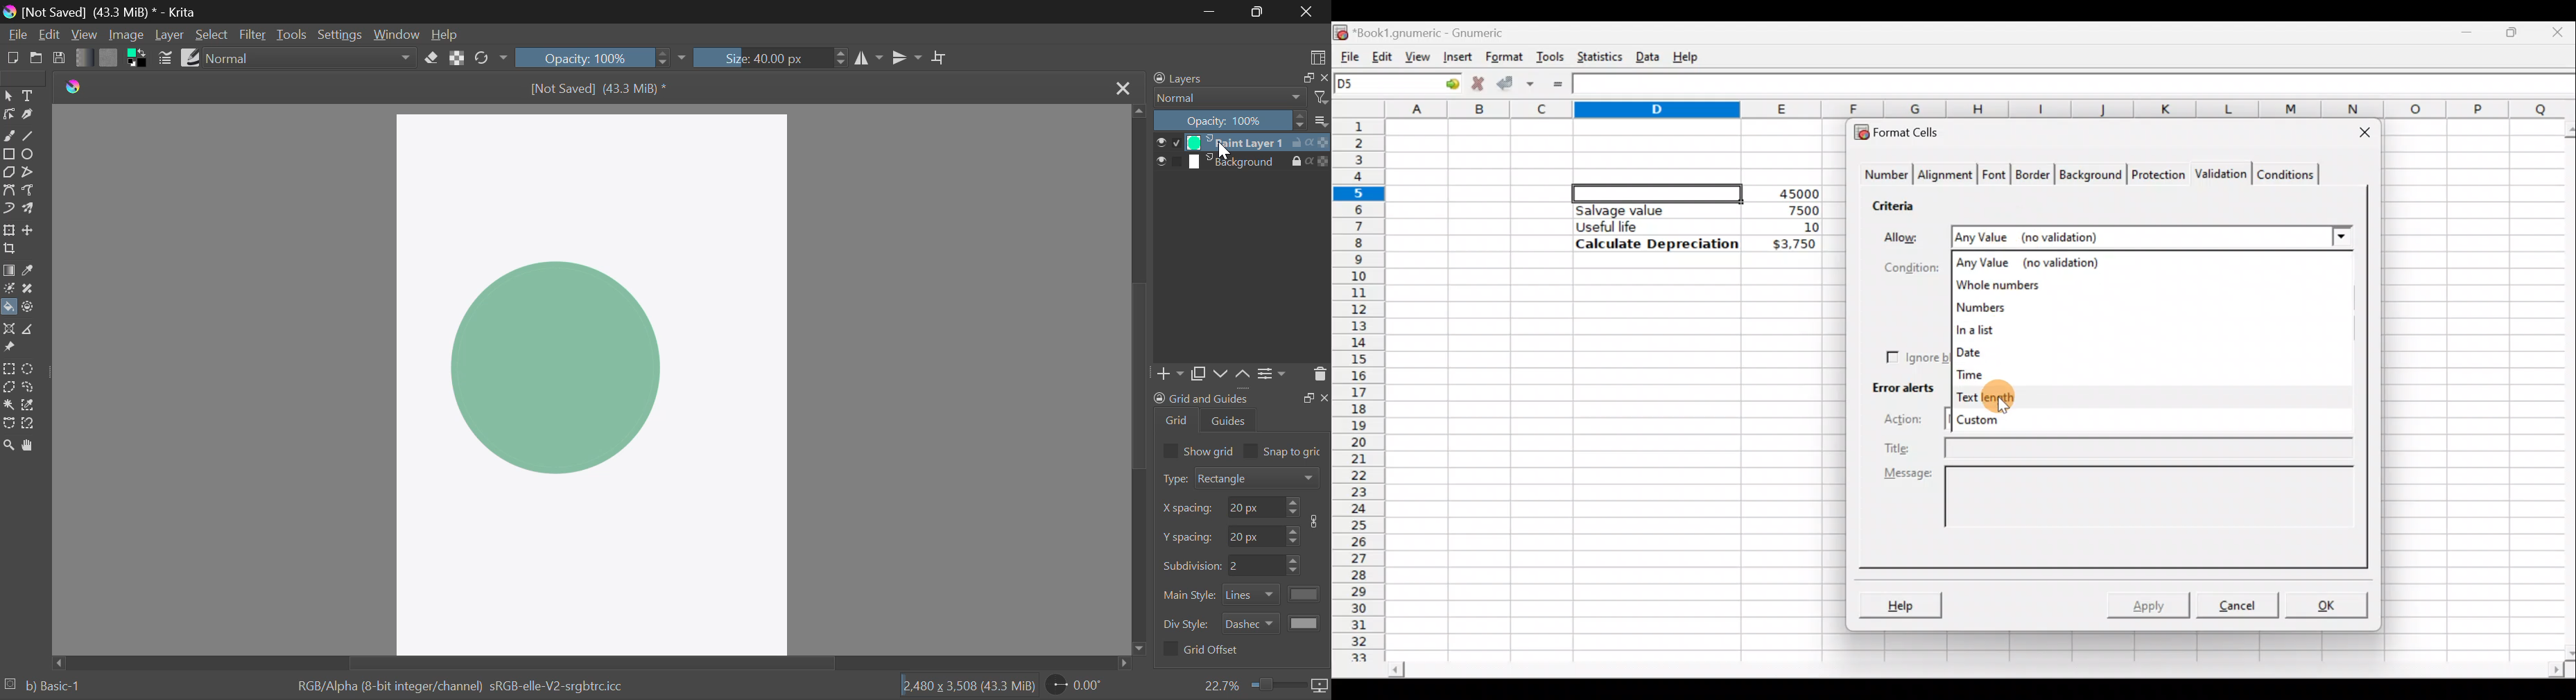  I want to click on Salvage value, so click(1645, 210).